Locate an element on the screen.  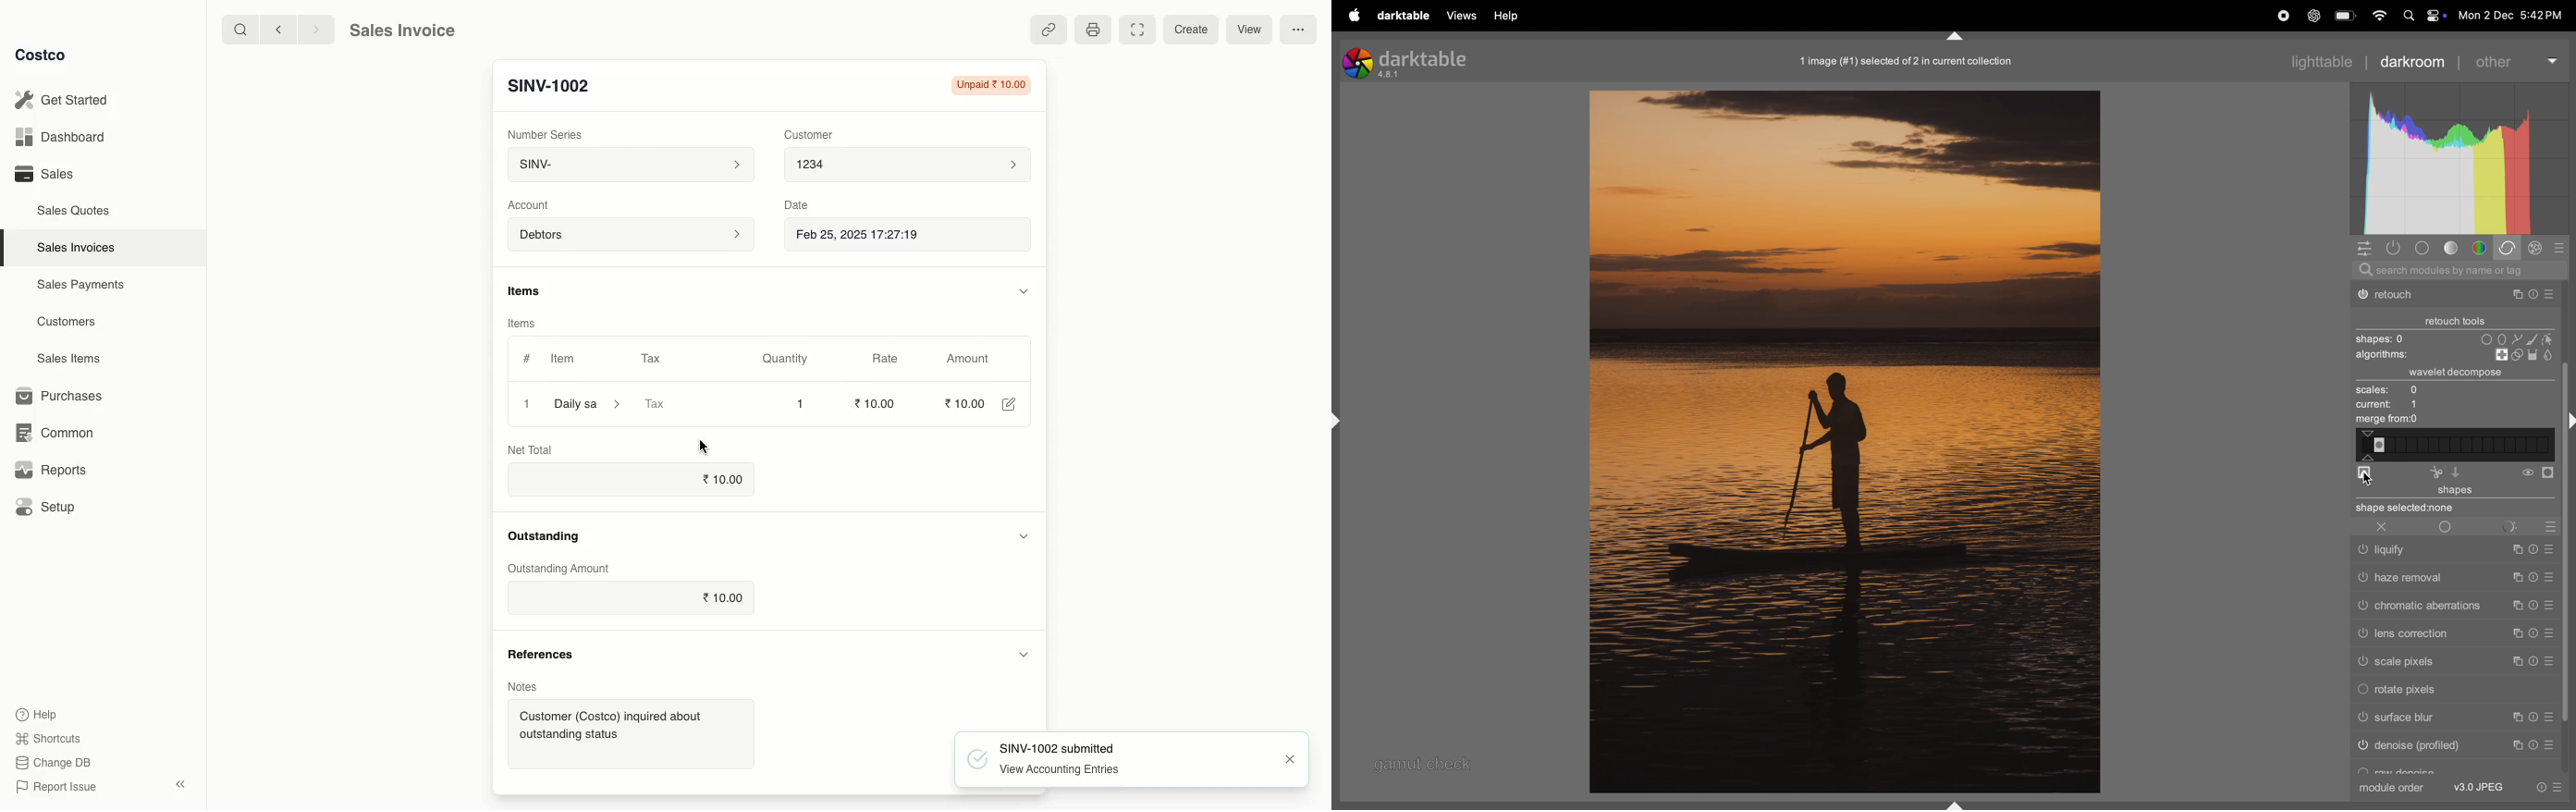
Debtors is located at coordinates (630, 236).